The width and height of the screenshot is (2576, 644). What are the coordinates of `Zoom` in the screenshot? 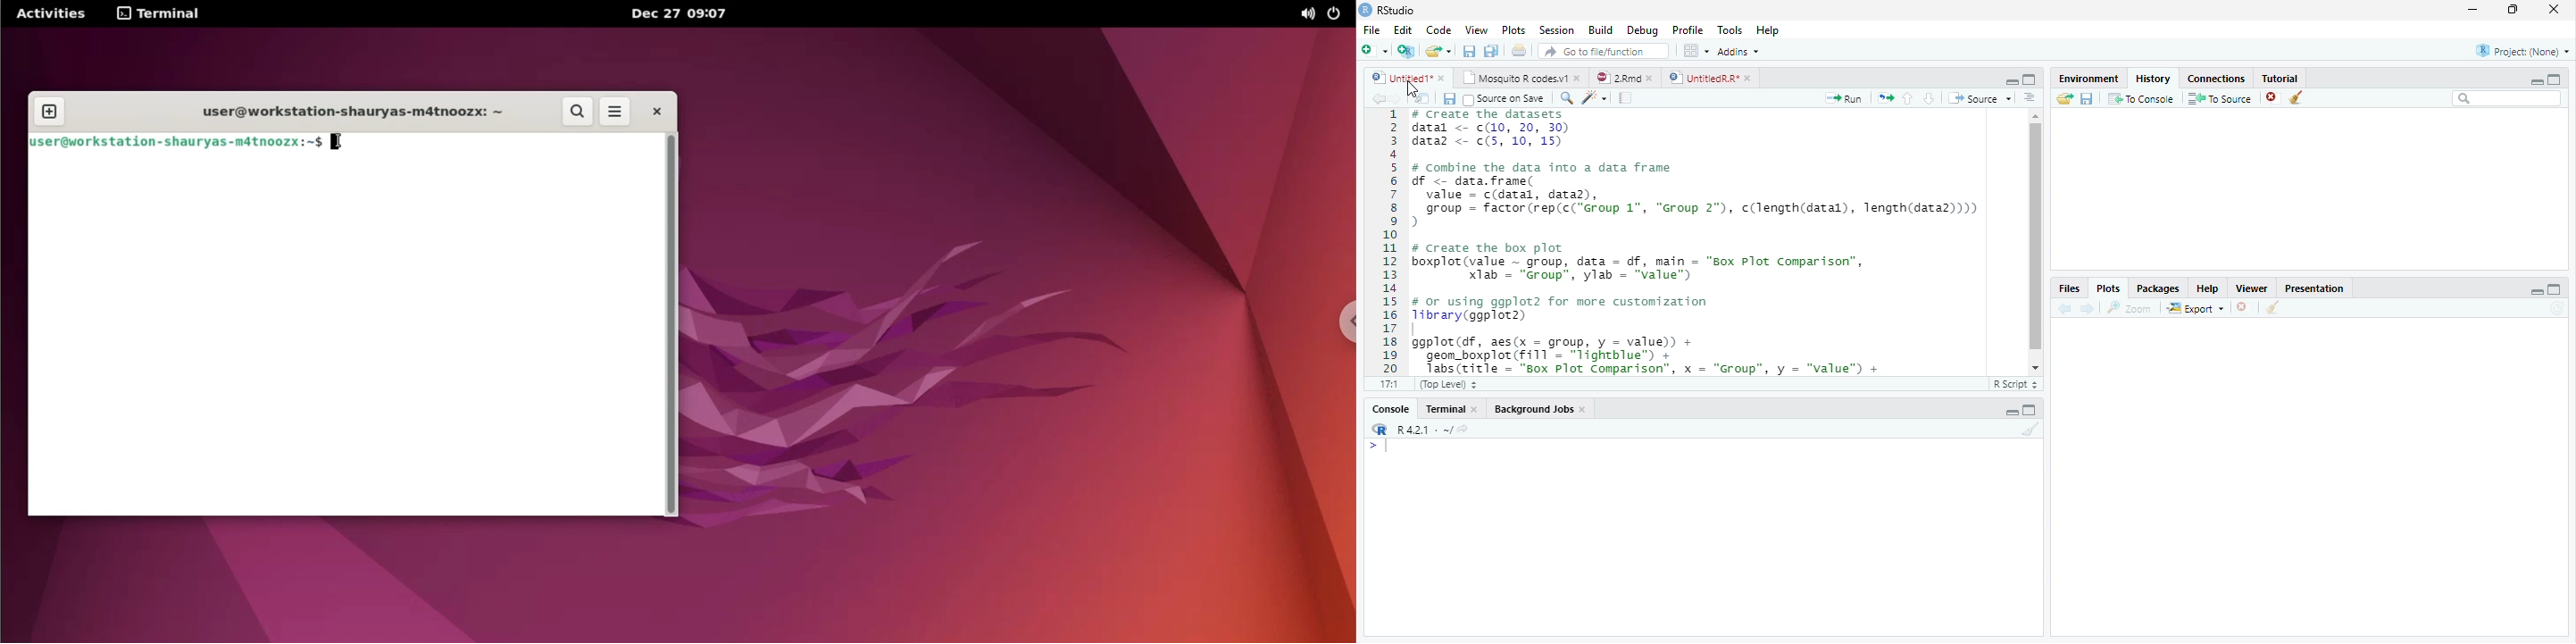 It's located at (2130, 308).